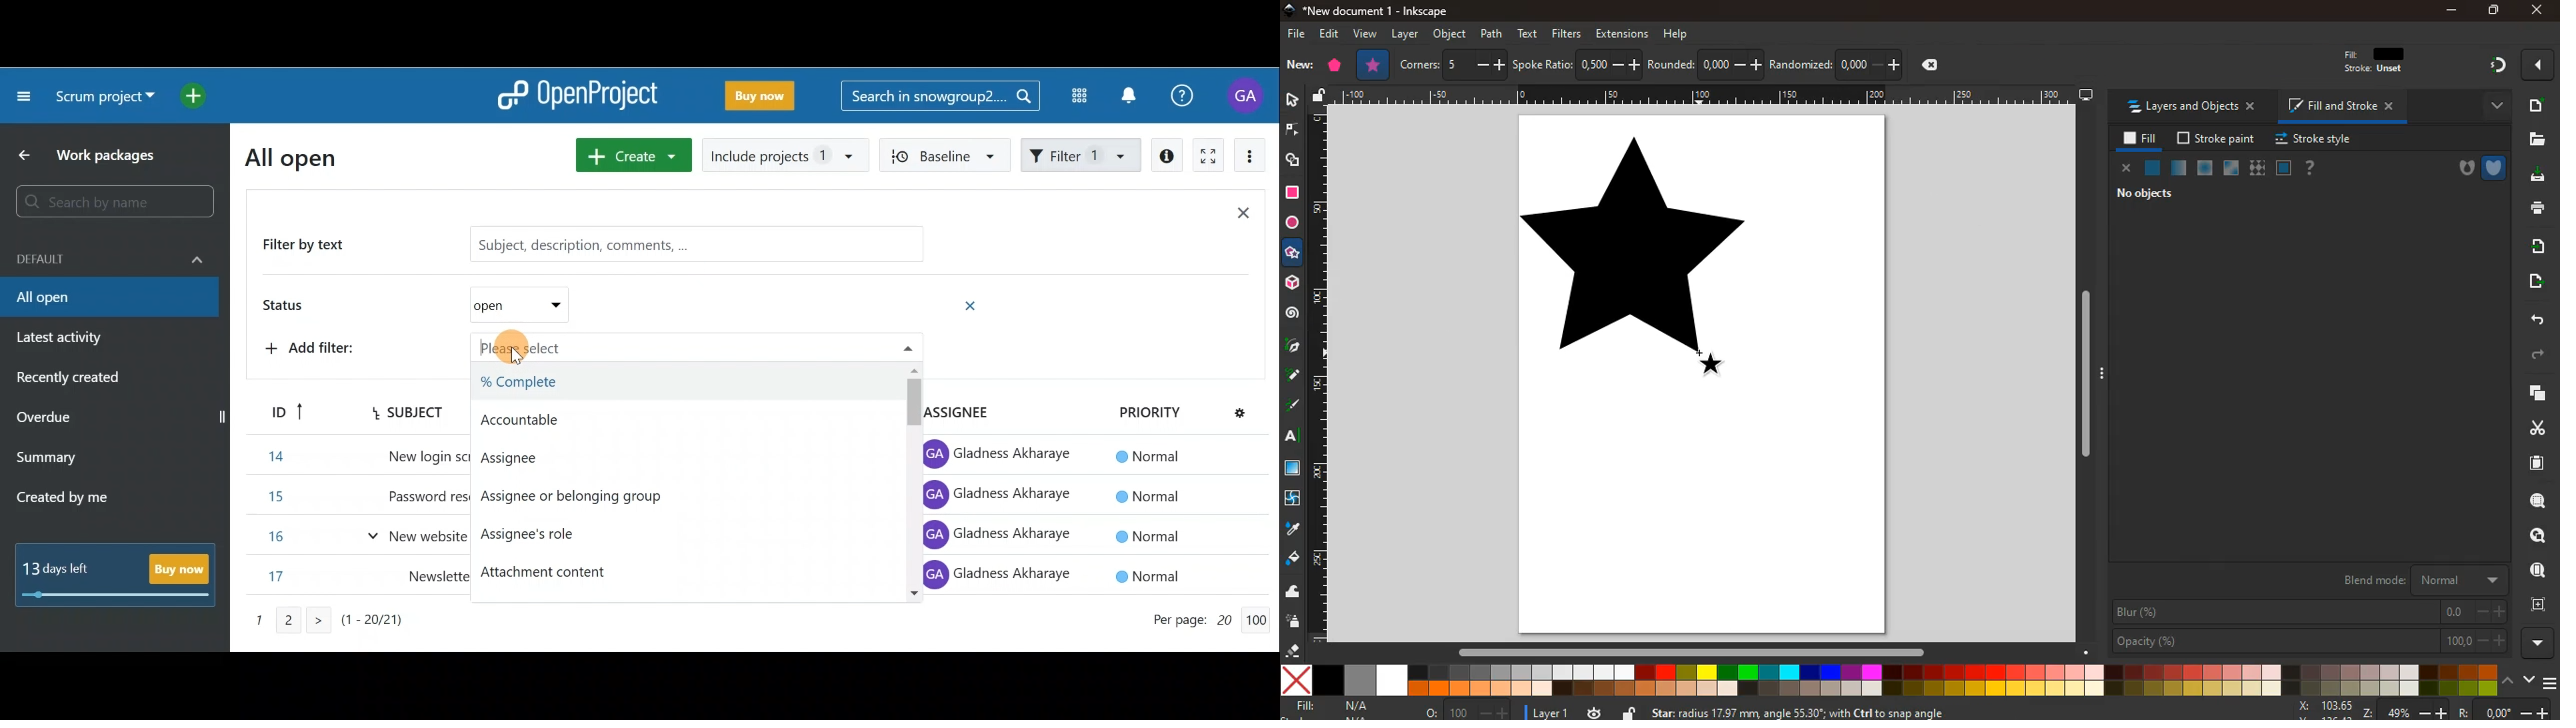 This screenshot has width=2576, height=728. What do you see at coordinates (2539, 606) in the screenshot?
I see `frame` at bounding box center [2539, 606].